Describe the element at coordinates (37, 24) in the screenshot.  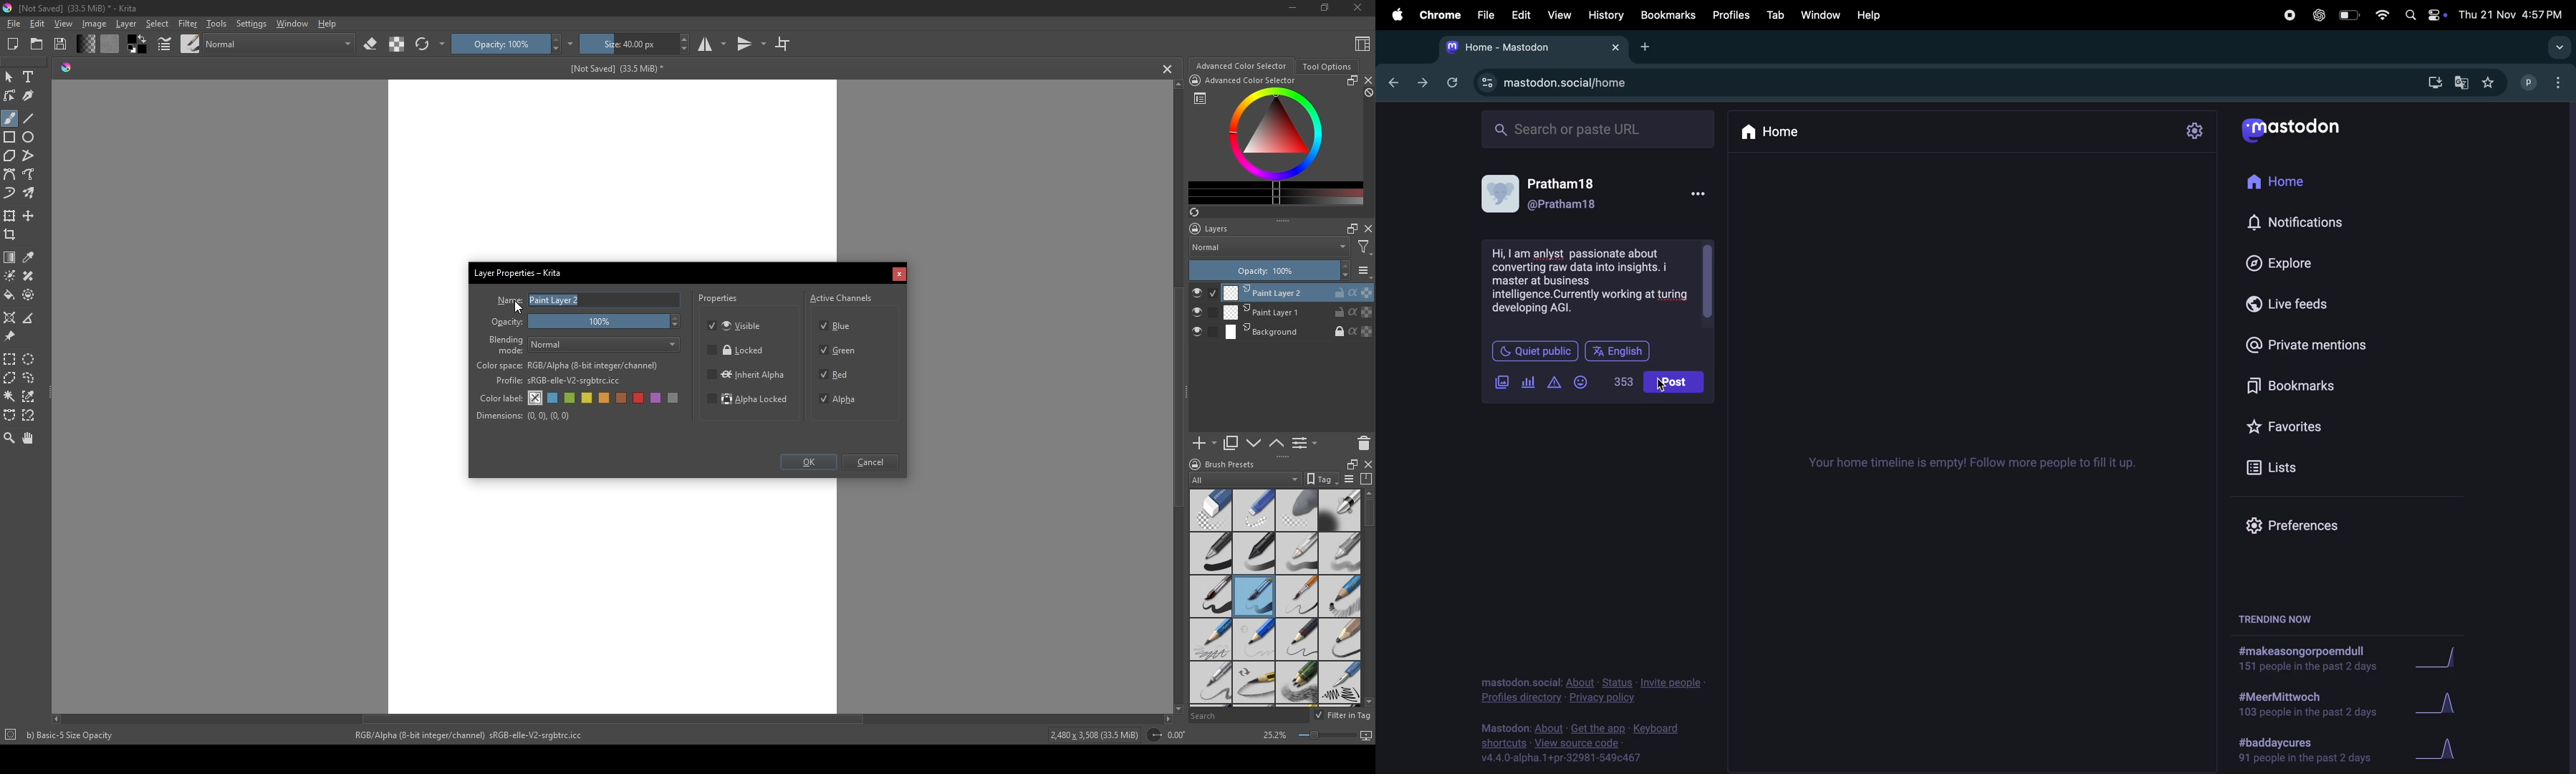
I see `Edit` at that location.